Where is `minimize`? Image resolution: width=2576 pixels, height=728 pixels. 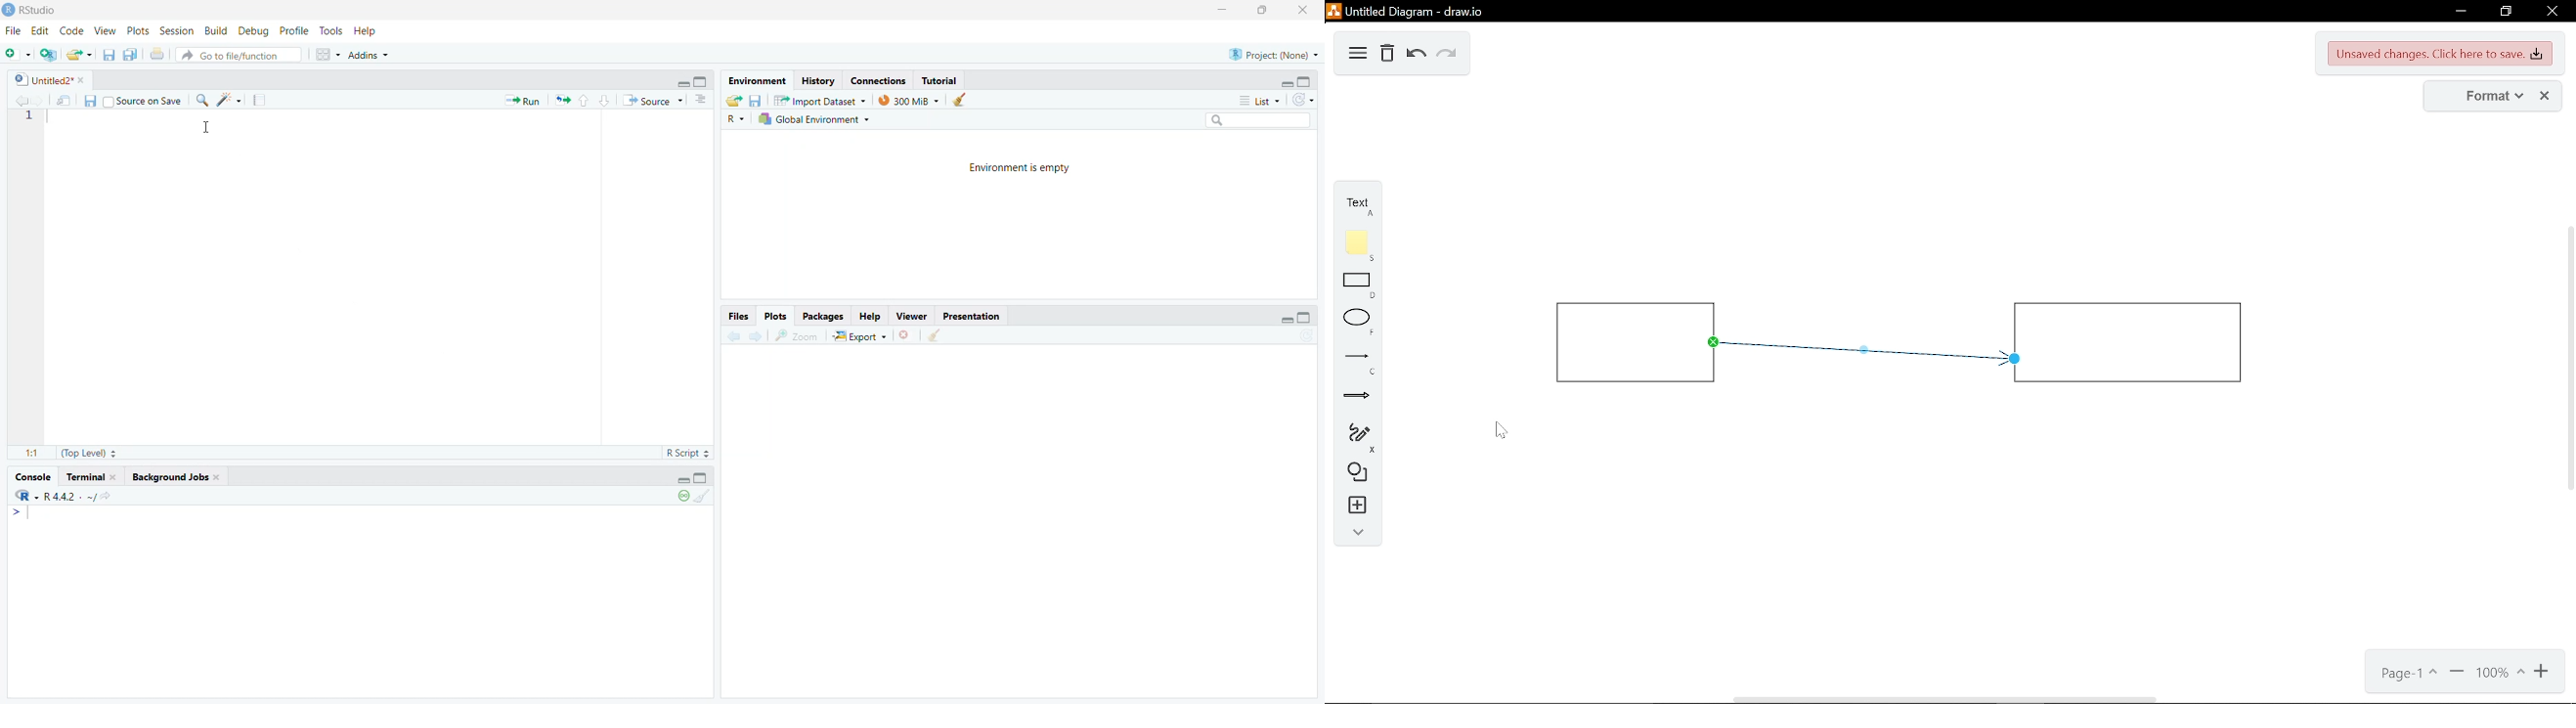
minimize is located at coordinates (1225, 11).